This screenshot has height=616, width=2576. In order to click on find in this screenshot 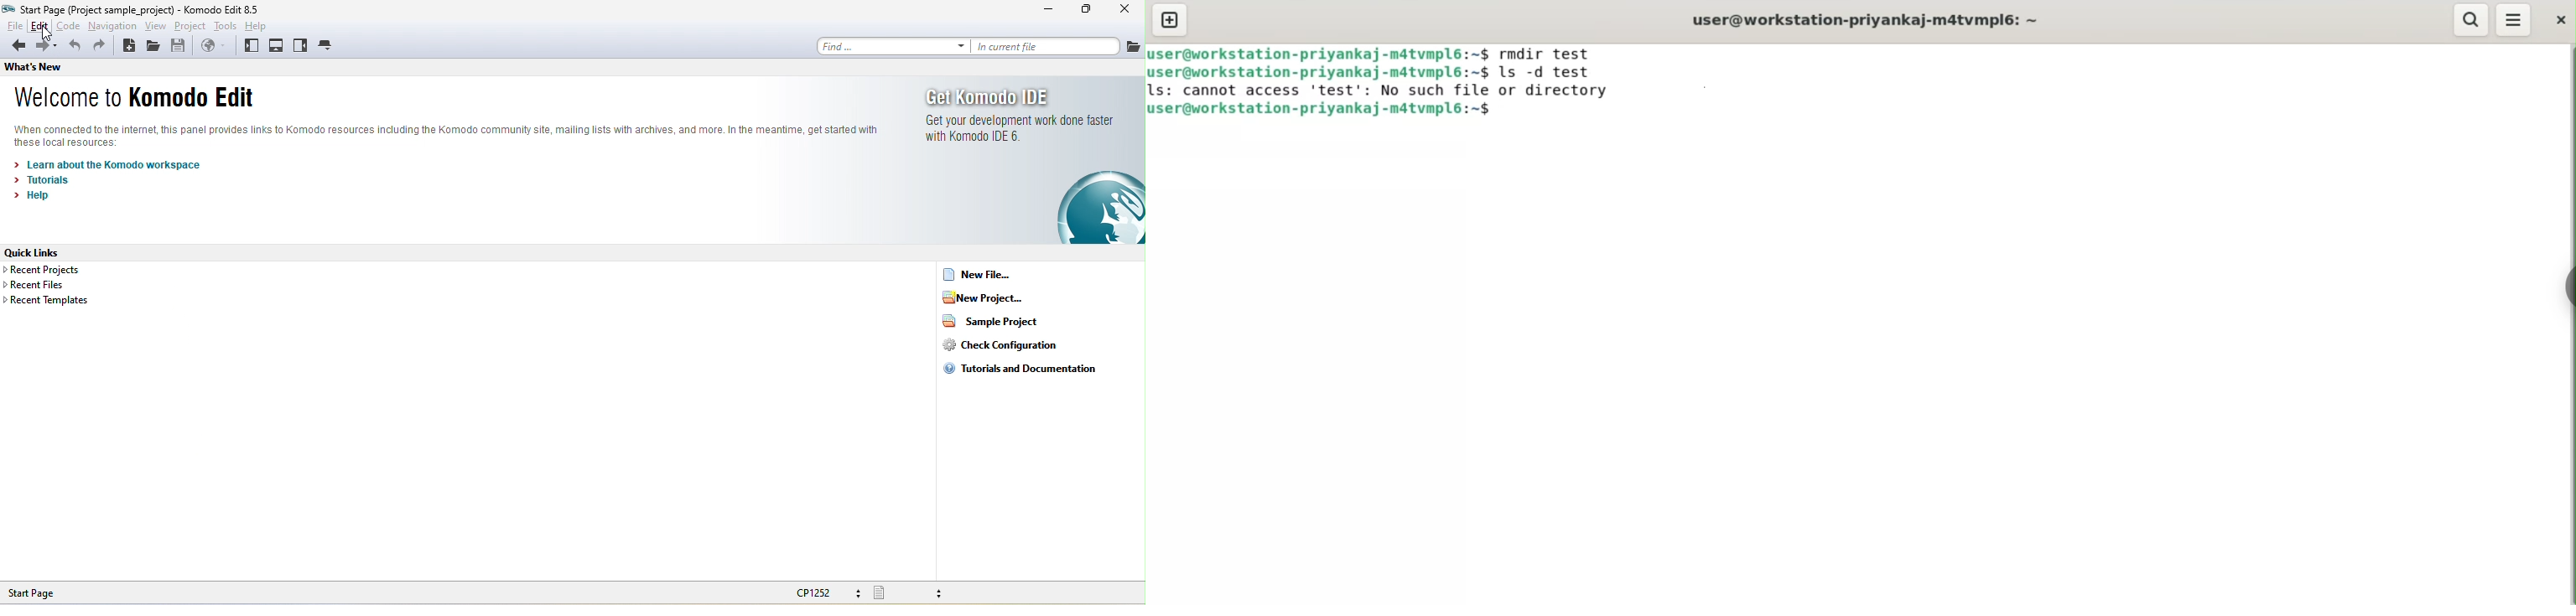, I will do `click(893, 45)`.